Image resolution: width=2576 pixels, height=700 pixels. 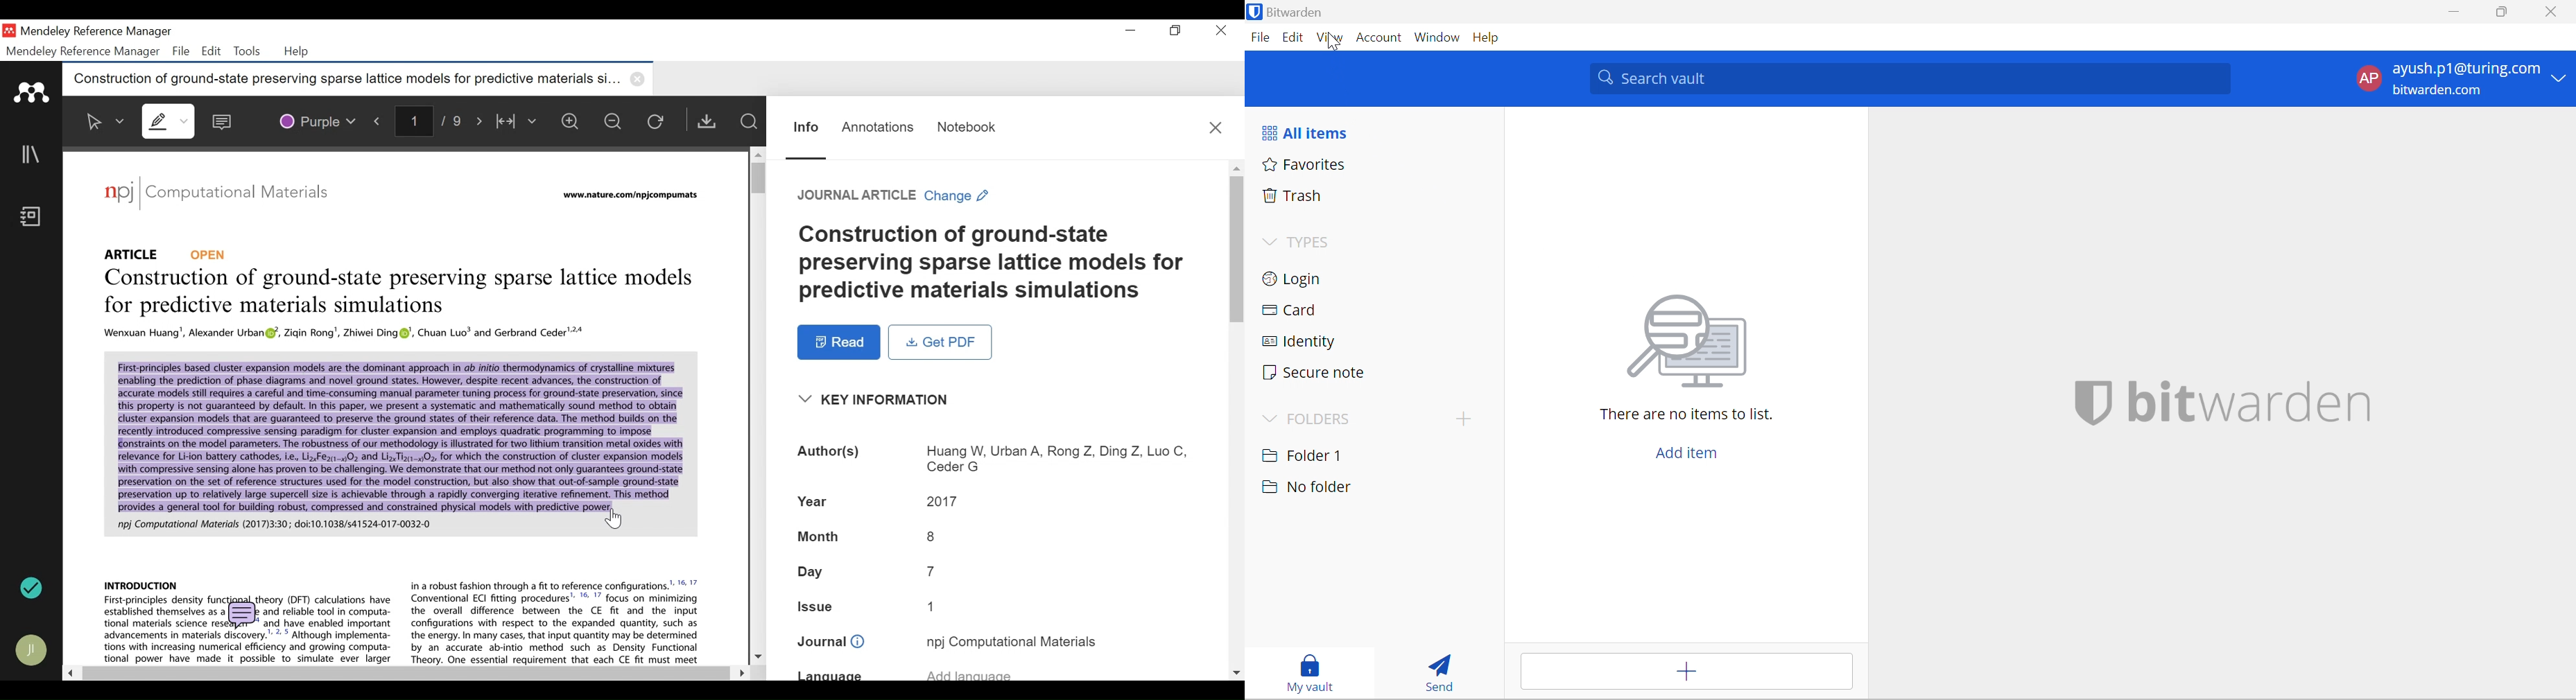 I want to click on Trash, so click(x=1297, y=195).